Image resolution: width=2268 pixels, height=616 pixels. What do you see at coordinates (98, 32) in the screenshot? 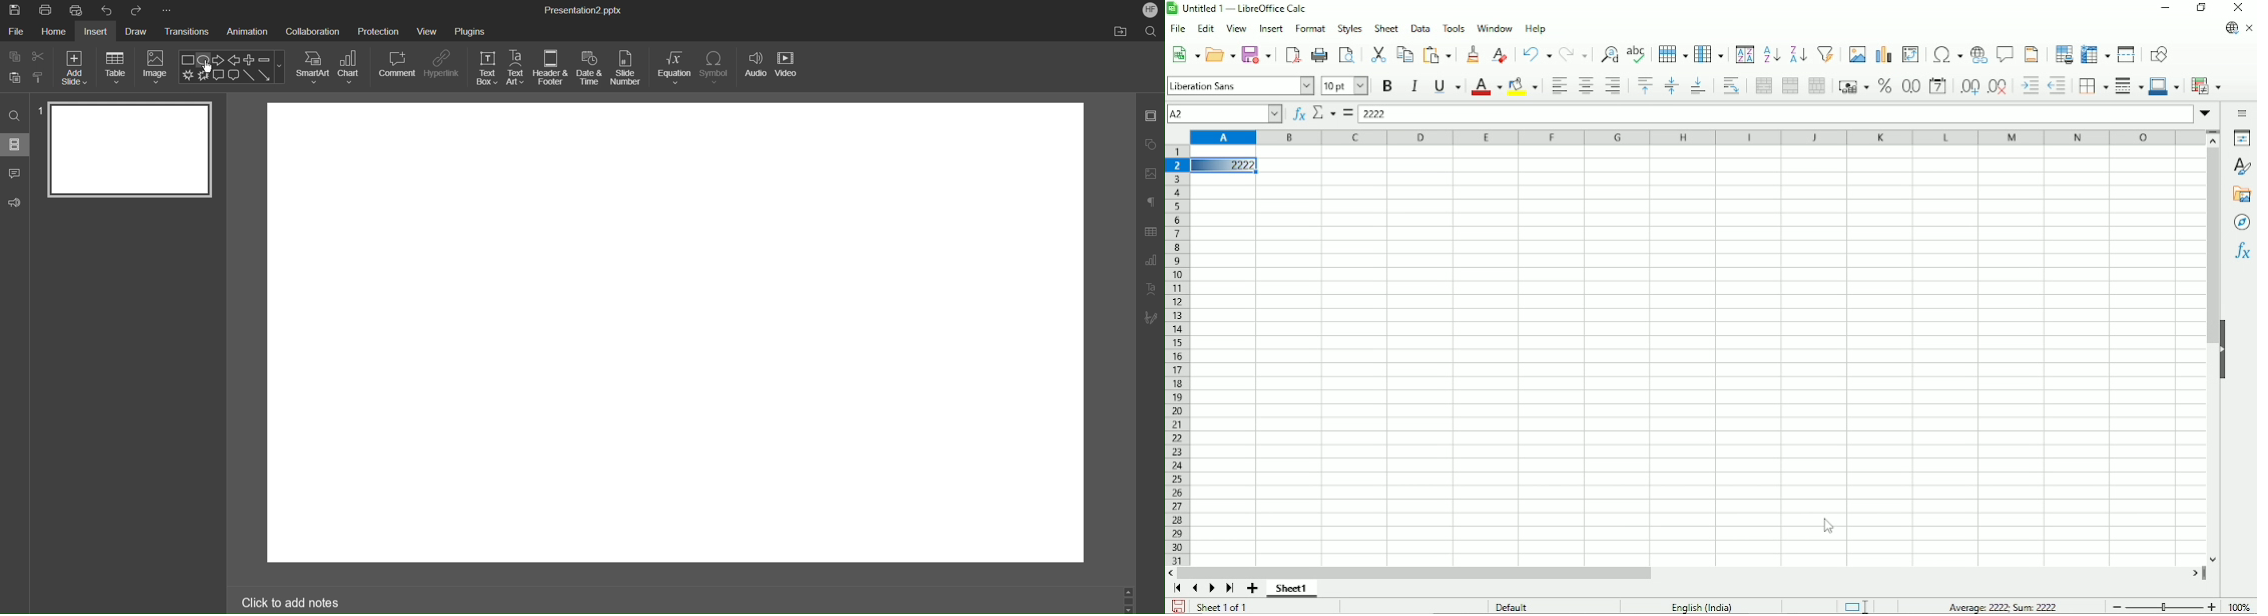
I see `Insert` at bounding box center [98, 32].